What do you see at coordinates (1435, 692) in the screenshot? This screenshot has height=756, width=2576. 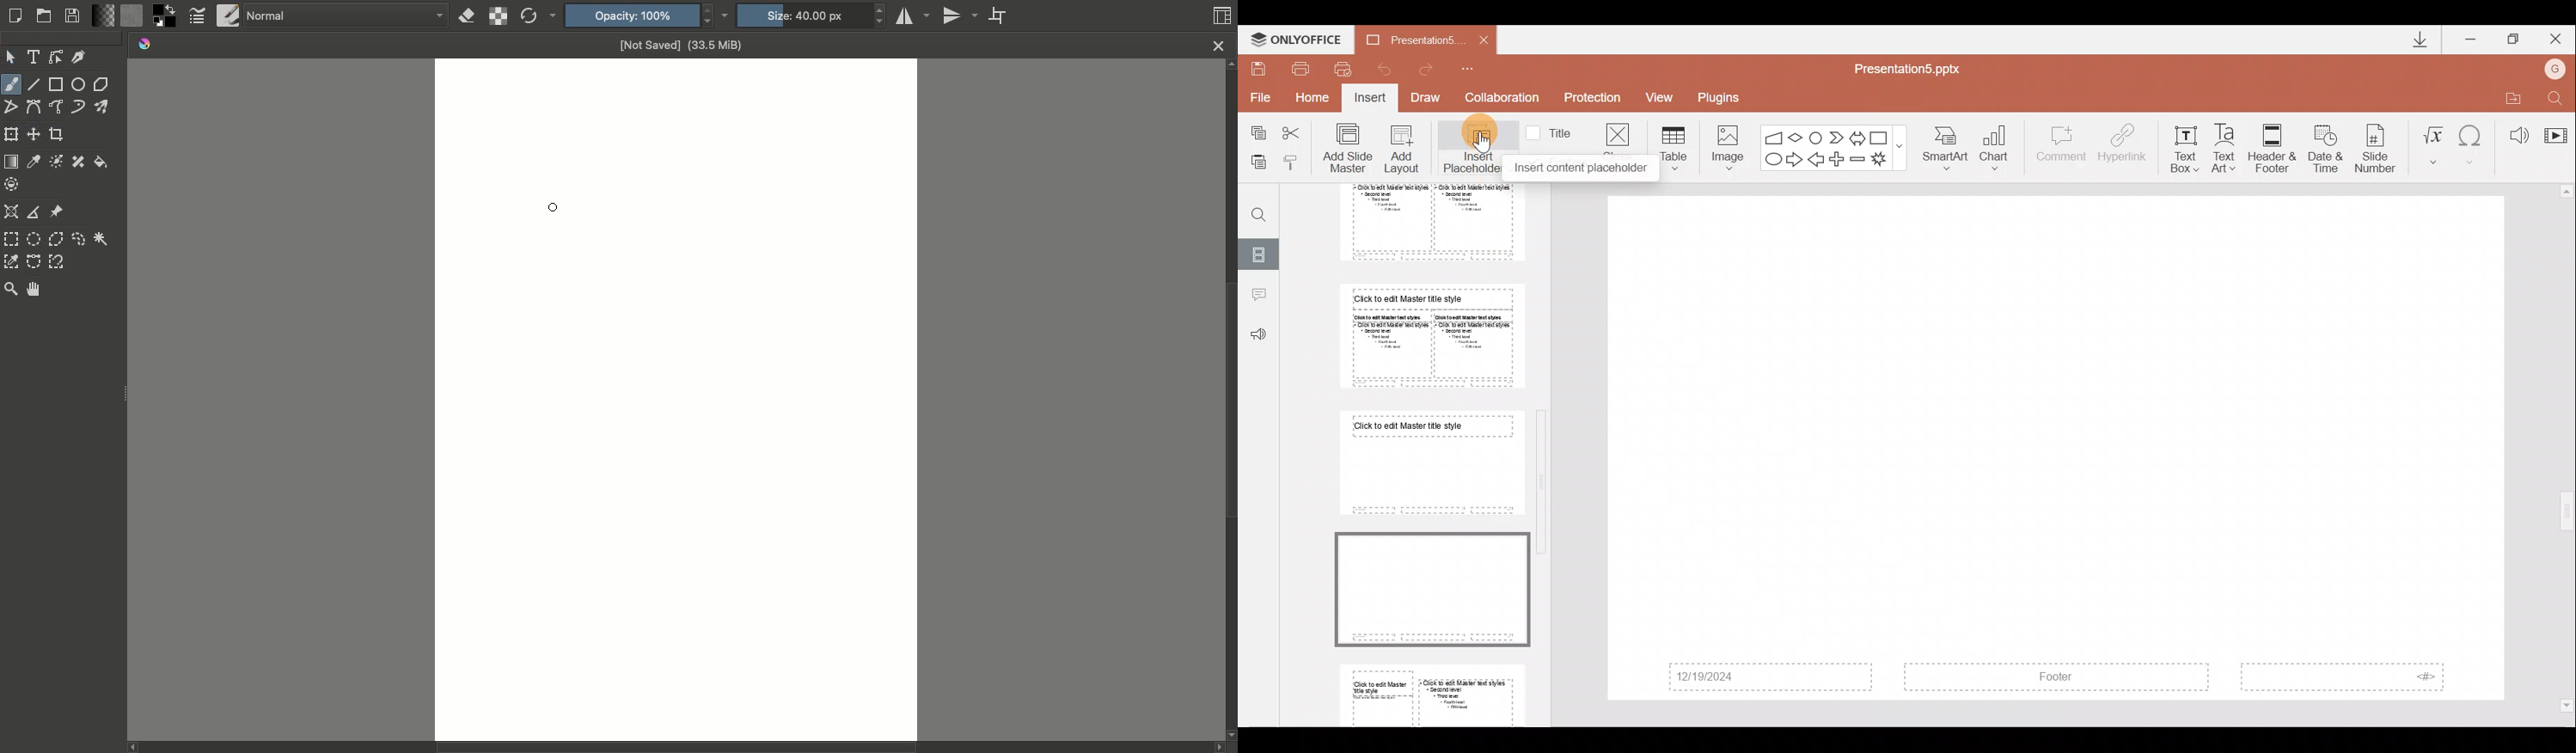 I see `Slide 9` at bounding box center [1435, 692].